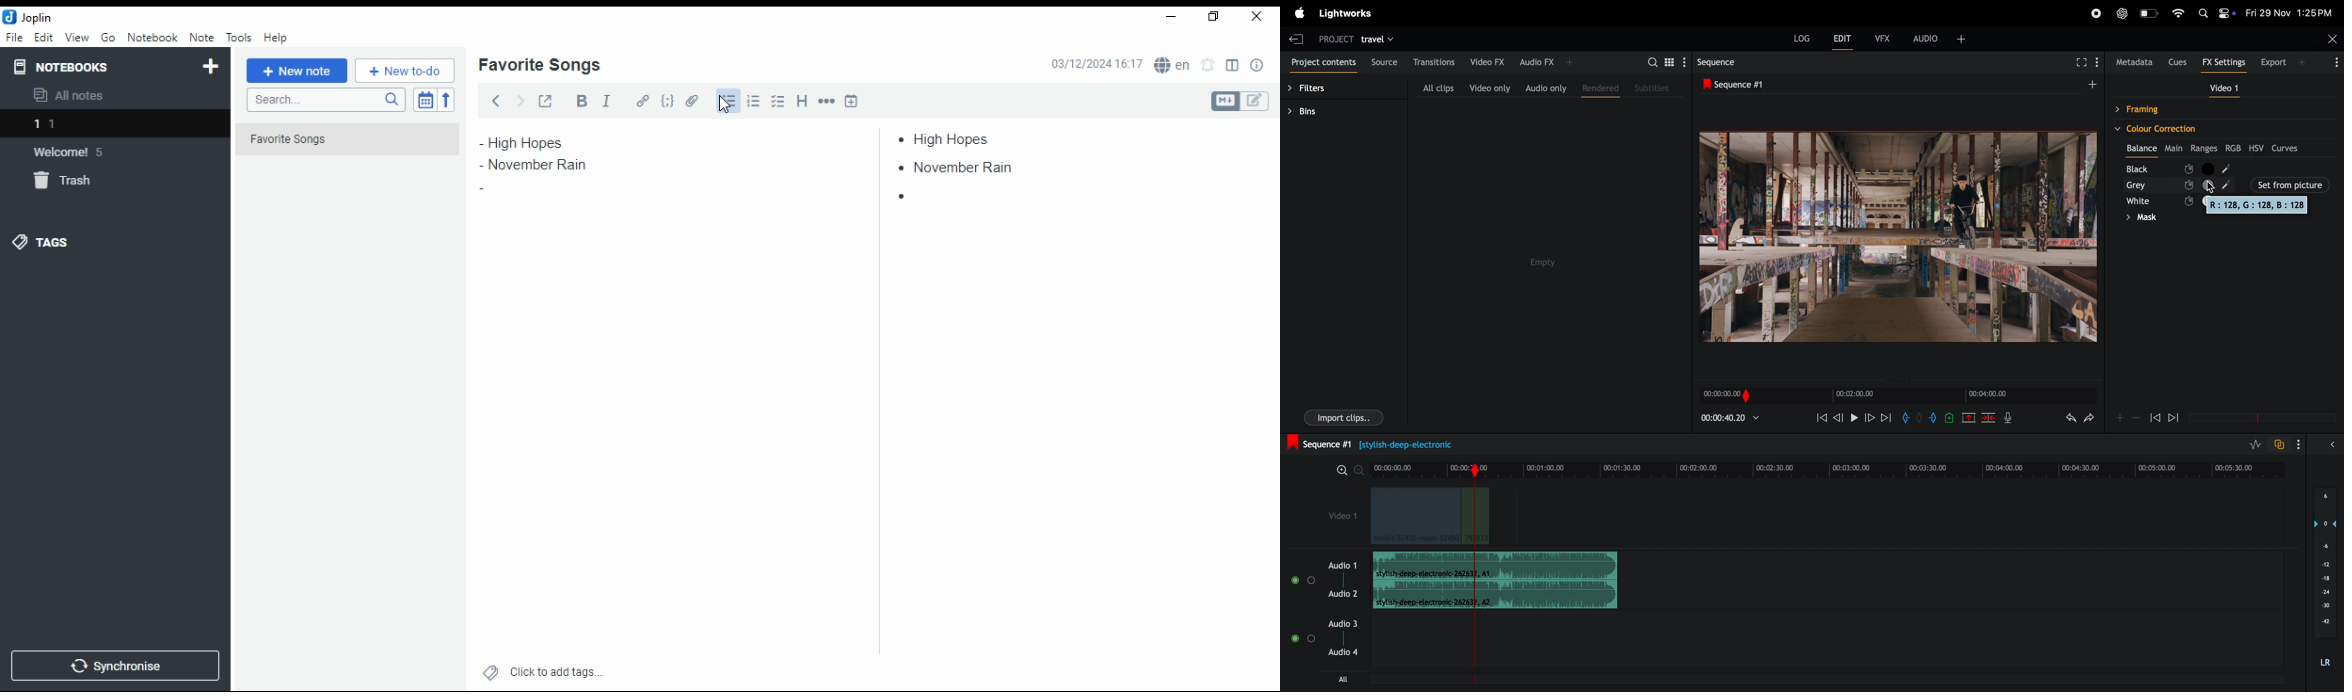 This screenshot has height=700, width=2352. What do you see at coordinates (325, 100) in the screenshot?
I see `search` at bounding box center [325, 100].